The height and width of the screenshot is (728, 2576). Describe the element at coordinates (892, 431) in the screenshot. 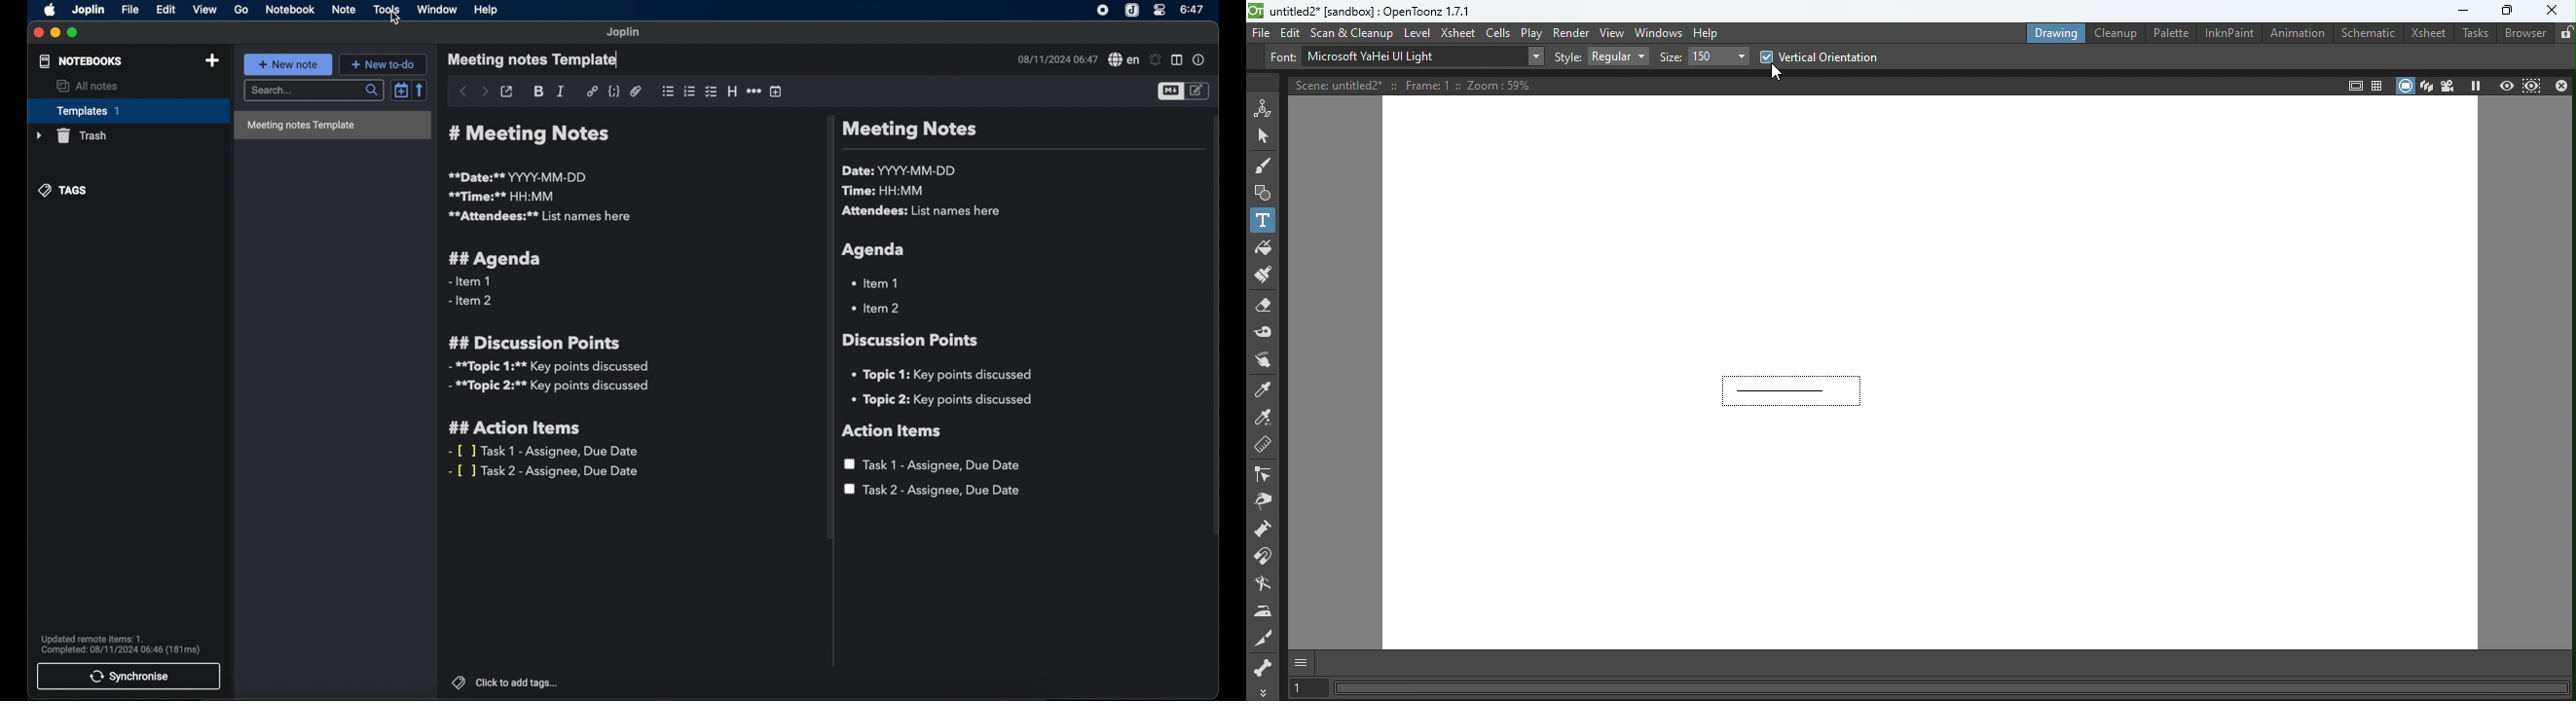

I see `action items` at that location.